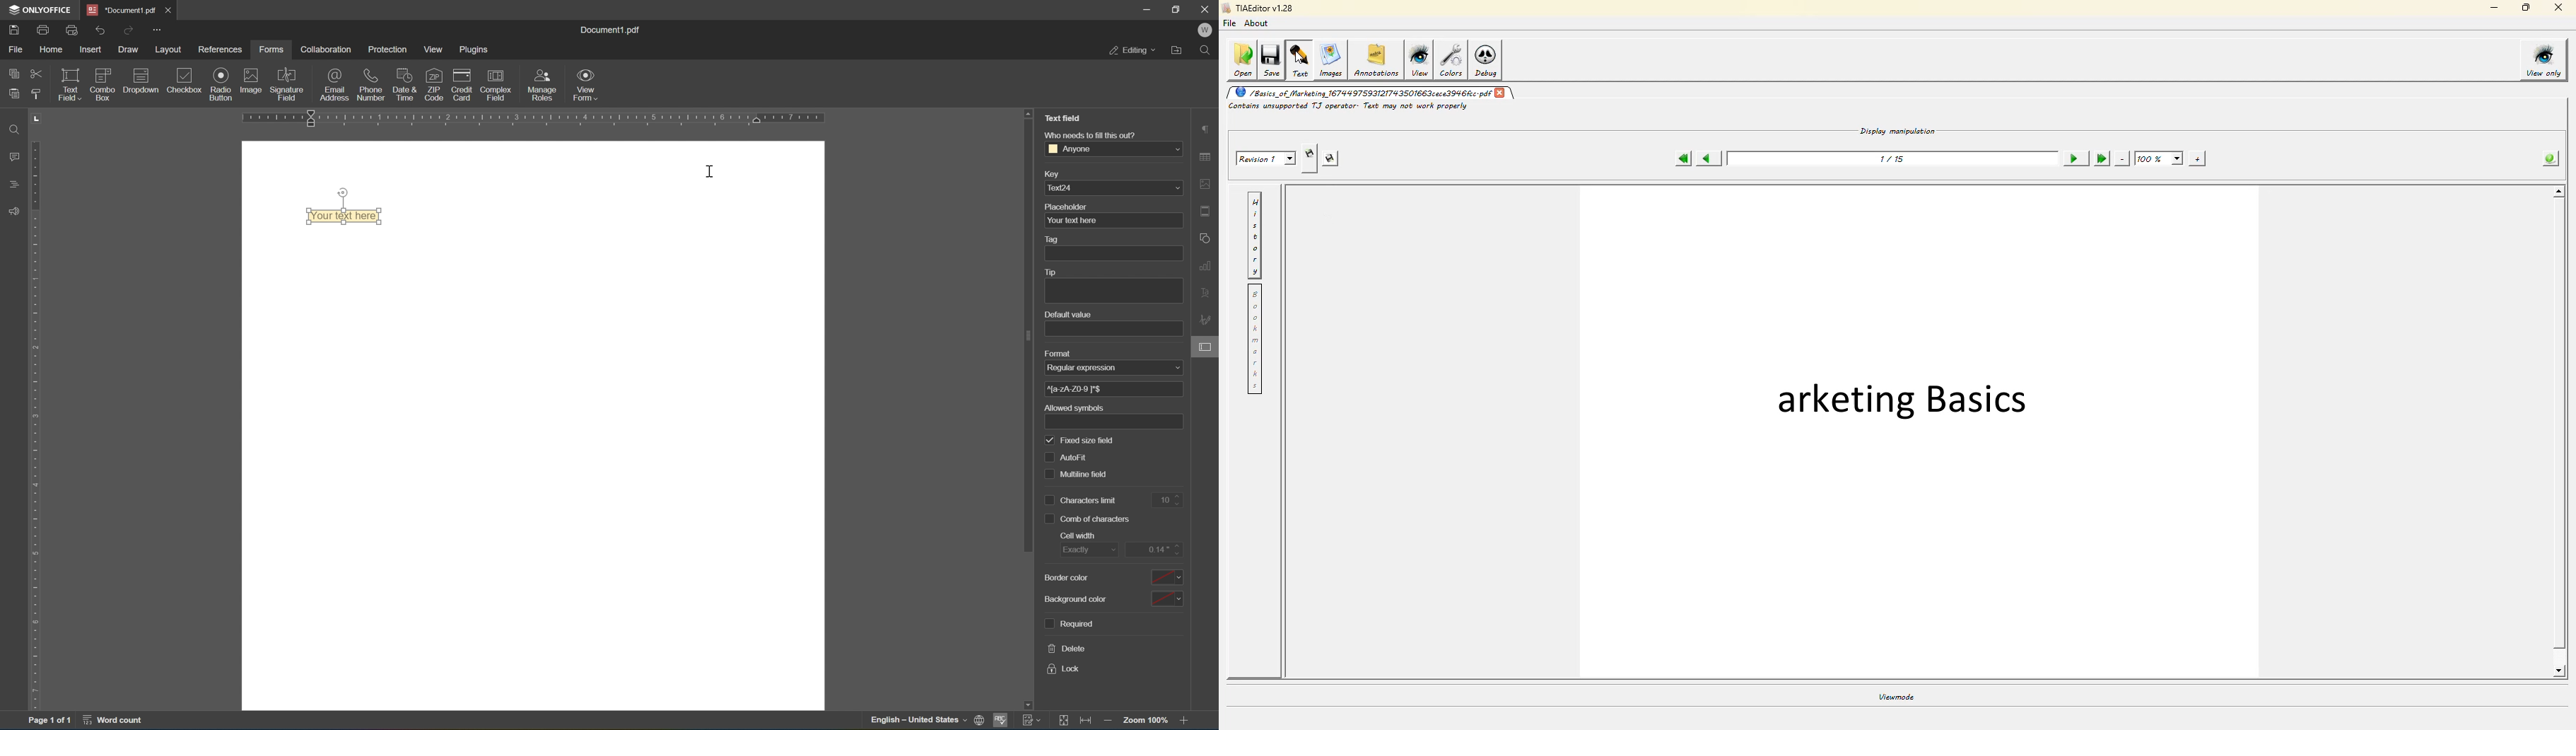 This screenshot has width=2576, height=756. I want to click on format, so click(1059, 354).